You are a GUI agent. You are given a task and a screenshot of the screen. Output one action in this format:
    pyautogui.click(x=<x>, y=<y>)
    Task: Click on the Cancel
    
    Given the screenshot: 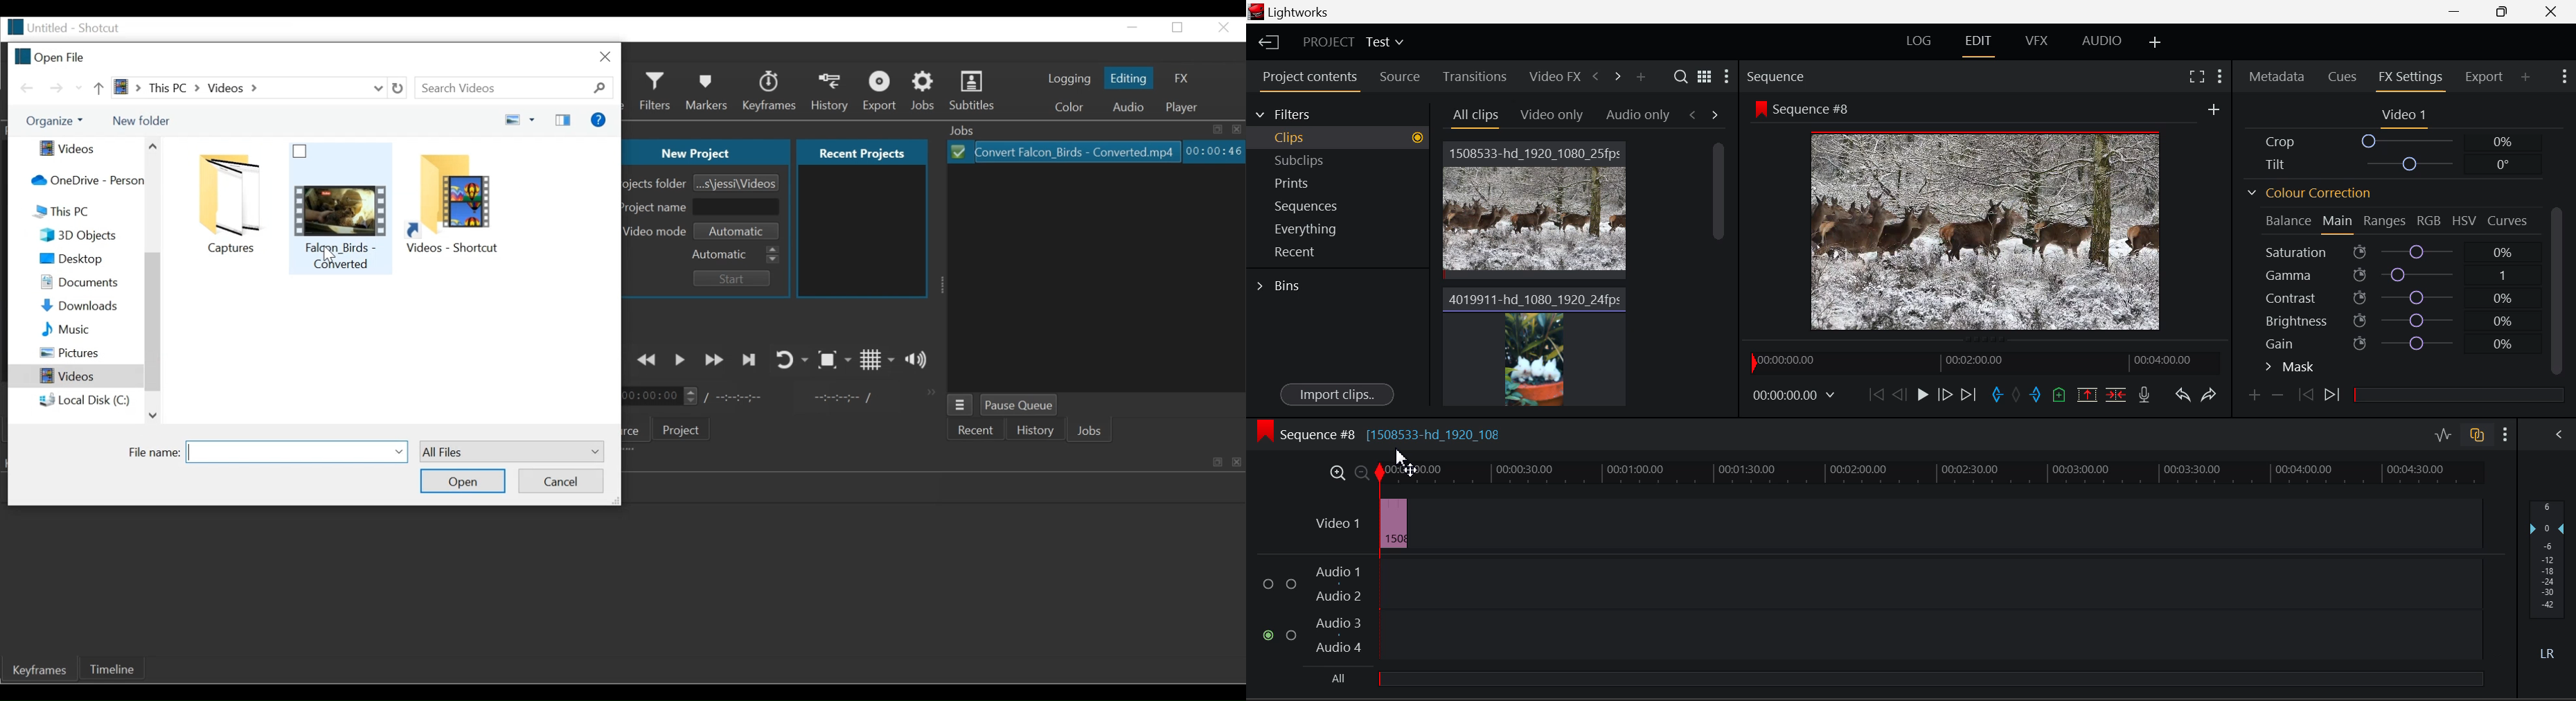 What is the action you would take?
    pyautogui.click(x=560, y=481)
    